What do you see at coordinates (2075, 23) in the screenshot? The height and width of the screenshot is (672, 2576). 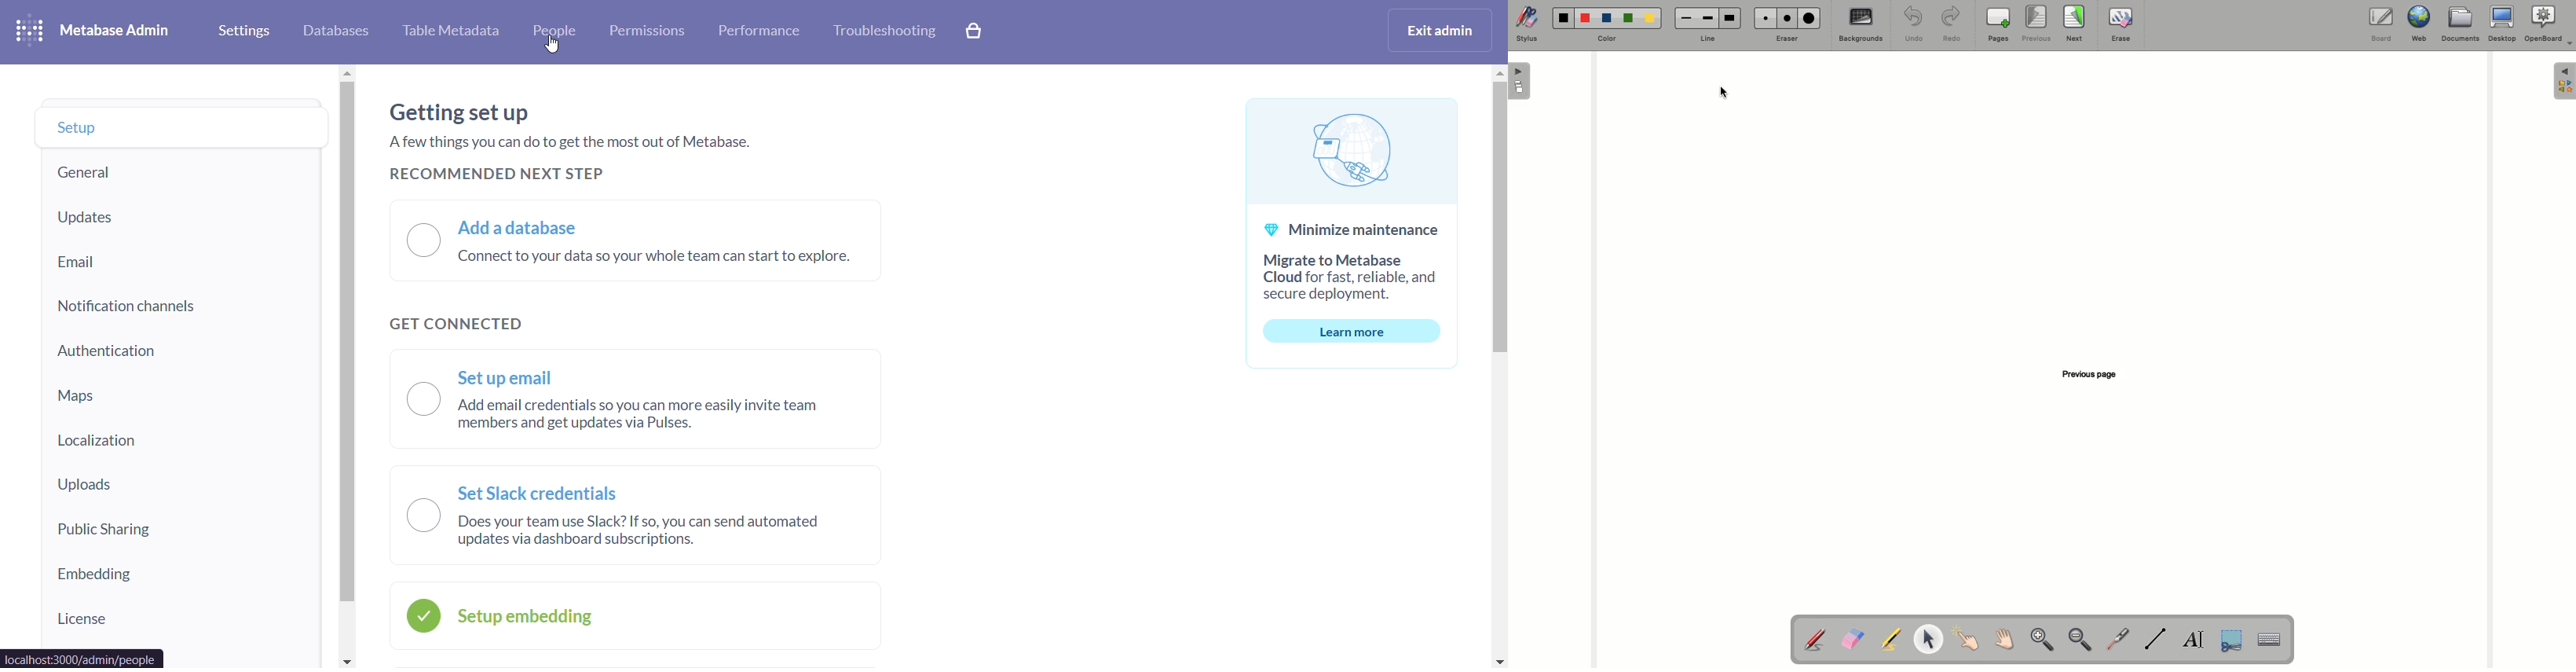 I see `Next` at bounding box center [2075, 23].